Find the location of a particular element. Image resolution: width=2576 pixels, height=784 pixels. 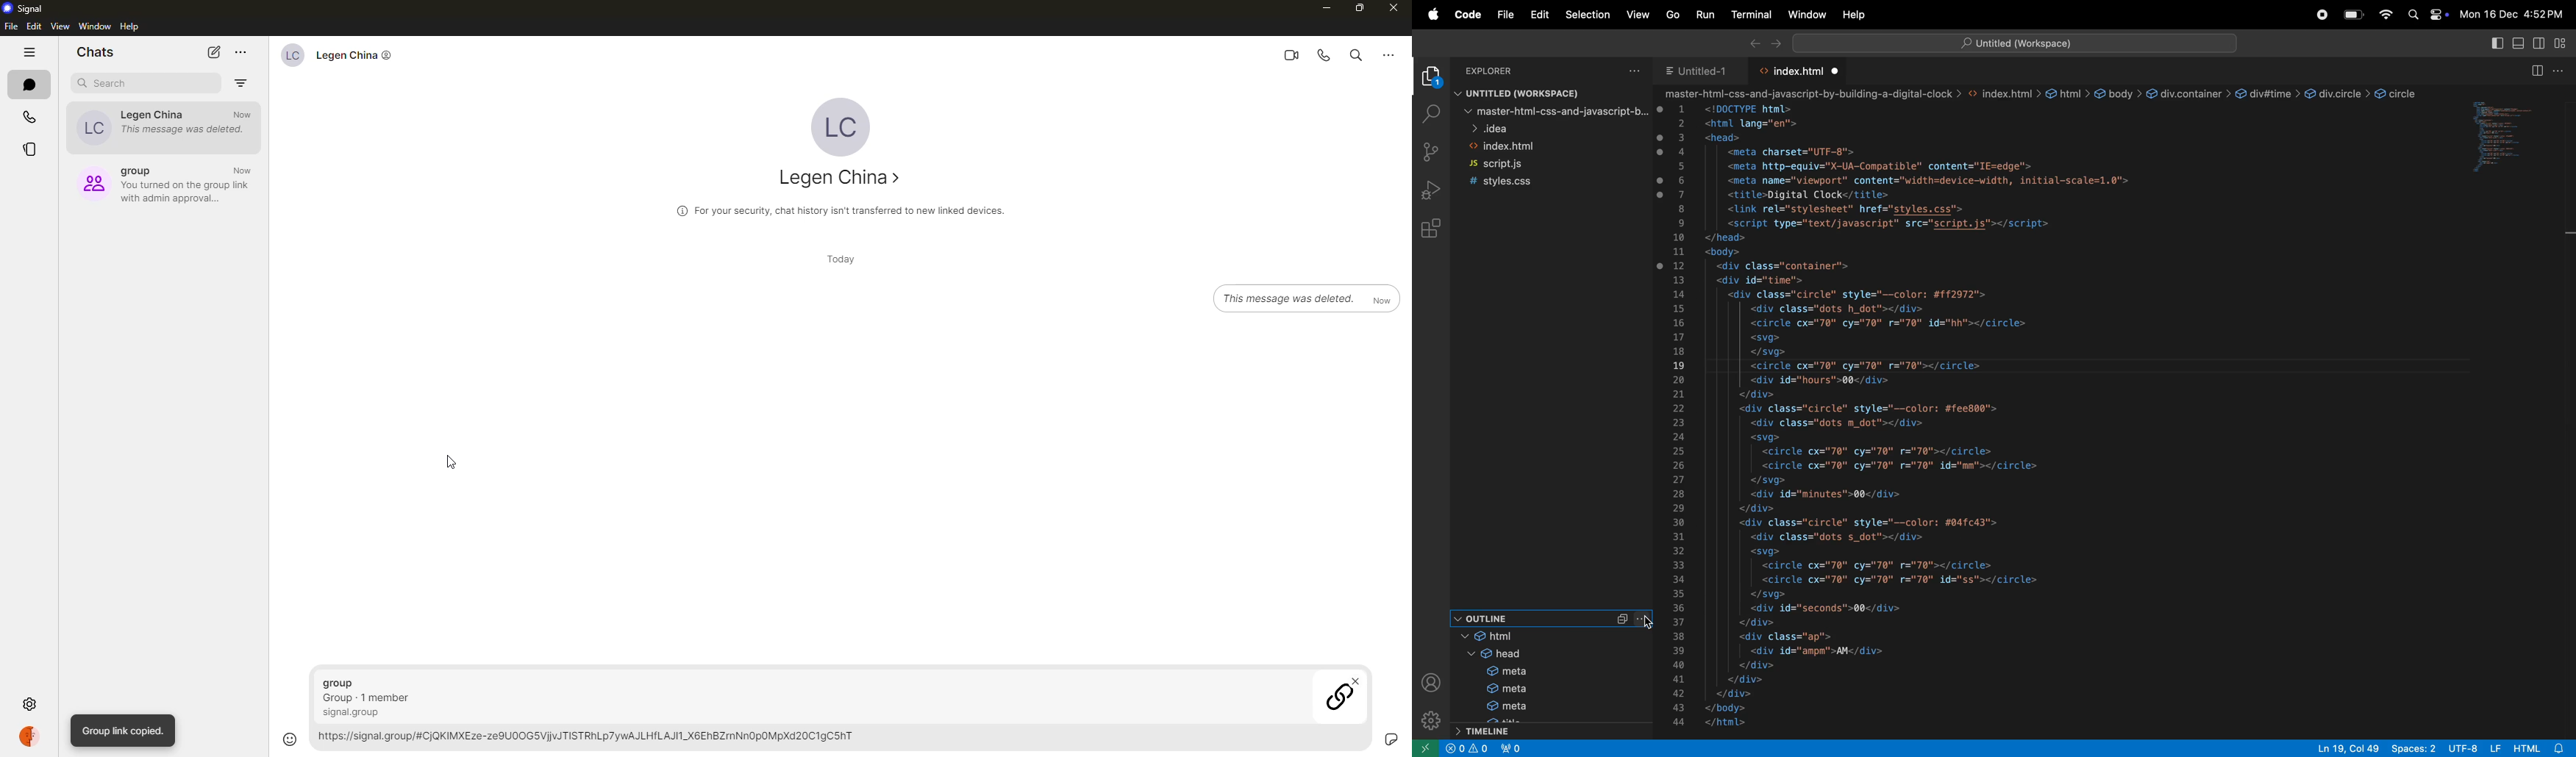

meta is located at coordinates (1498, 707).